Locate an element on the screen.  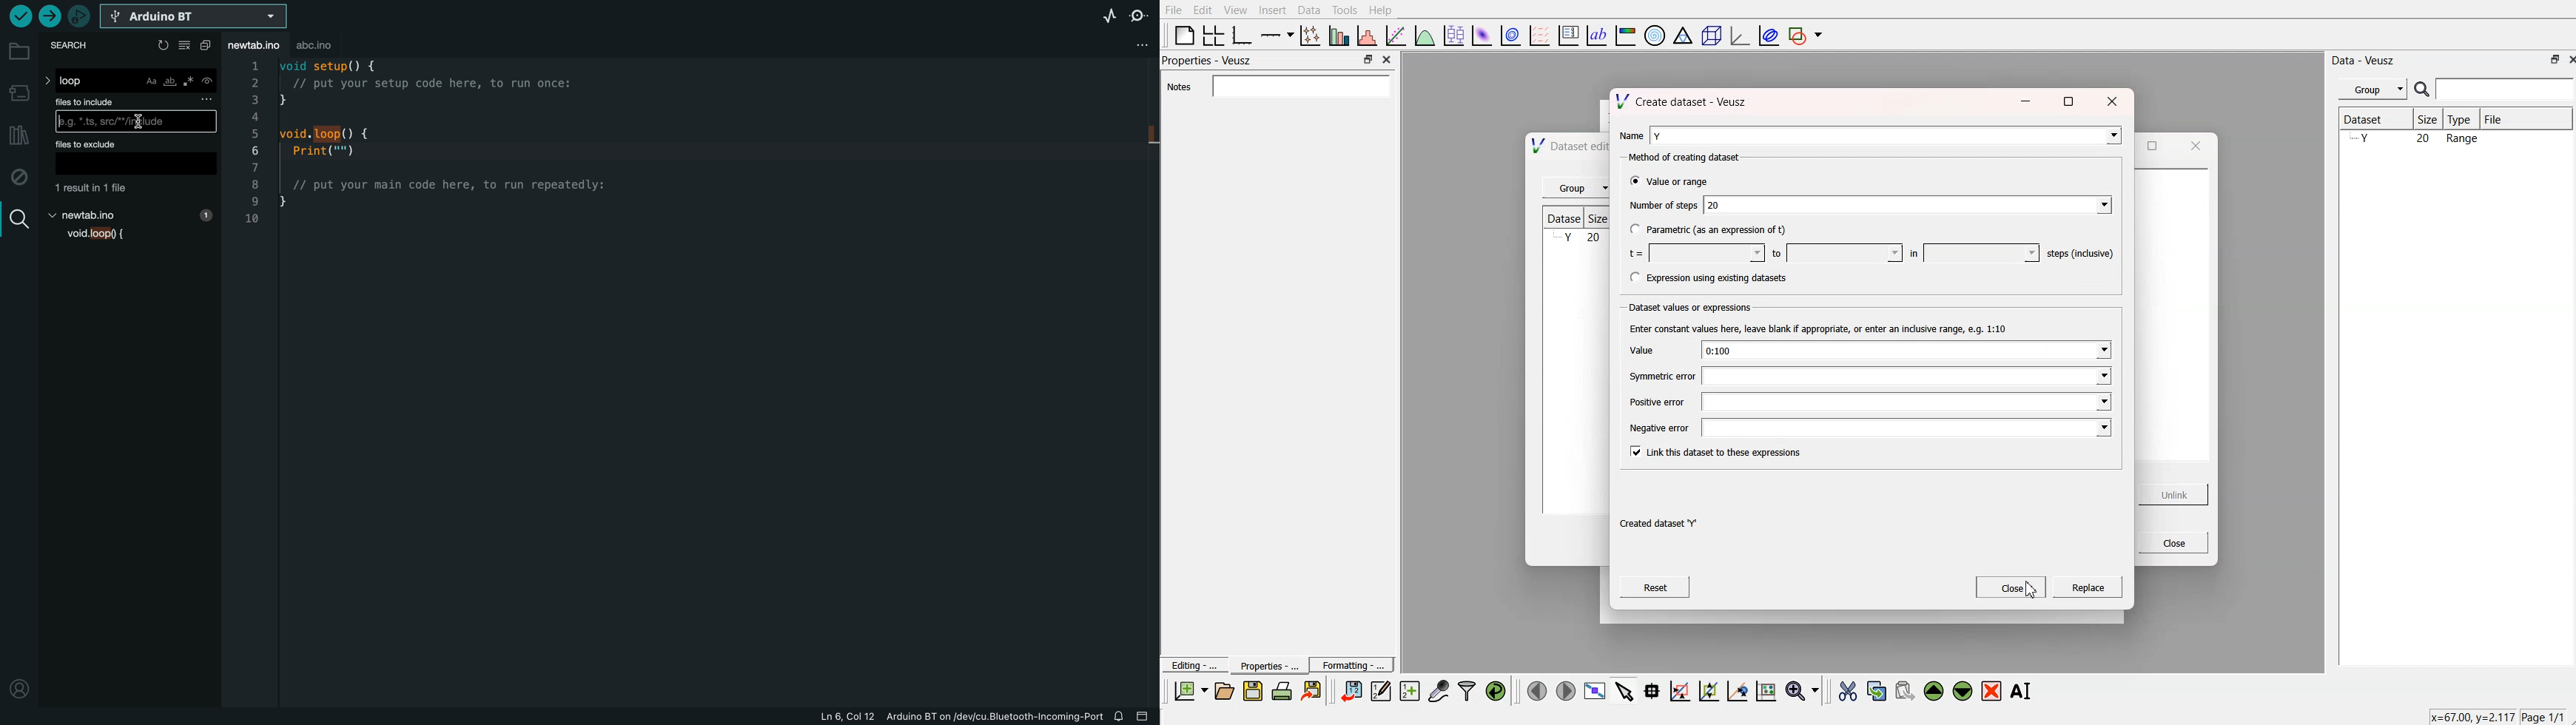
field is located at coordinates (1908, 401).